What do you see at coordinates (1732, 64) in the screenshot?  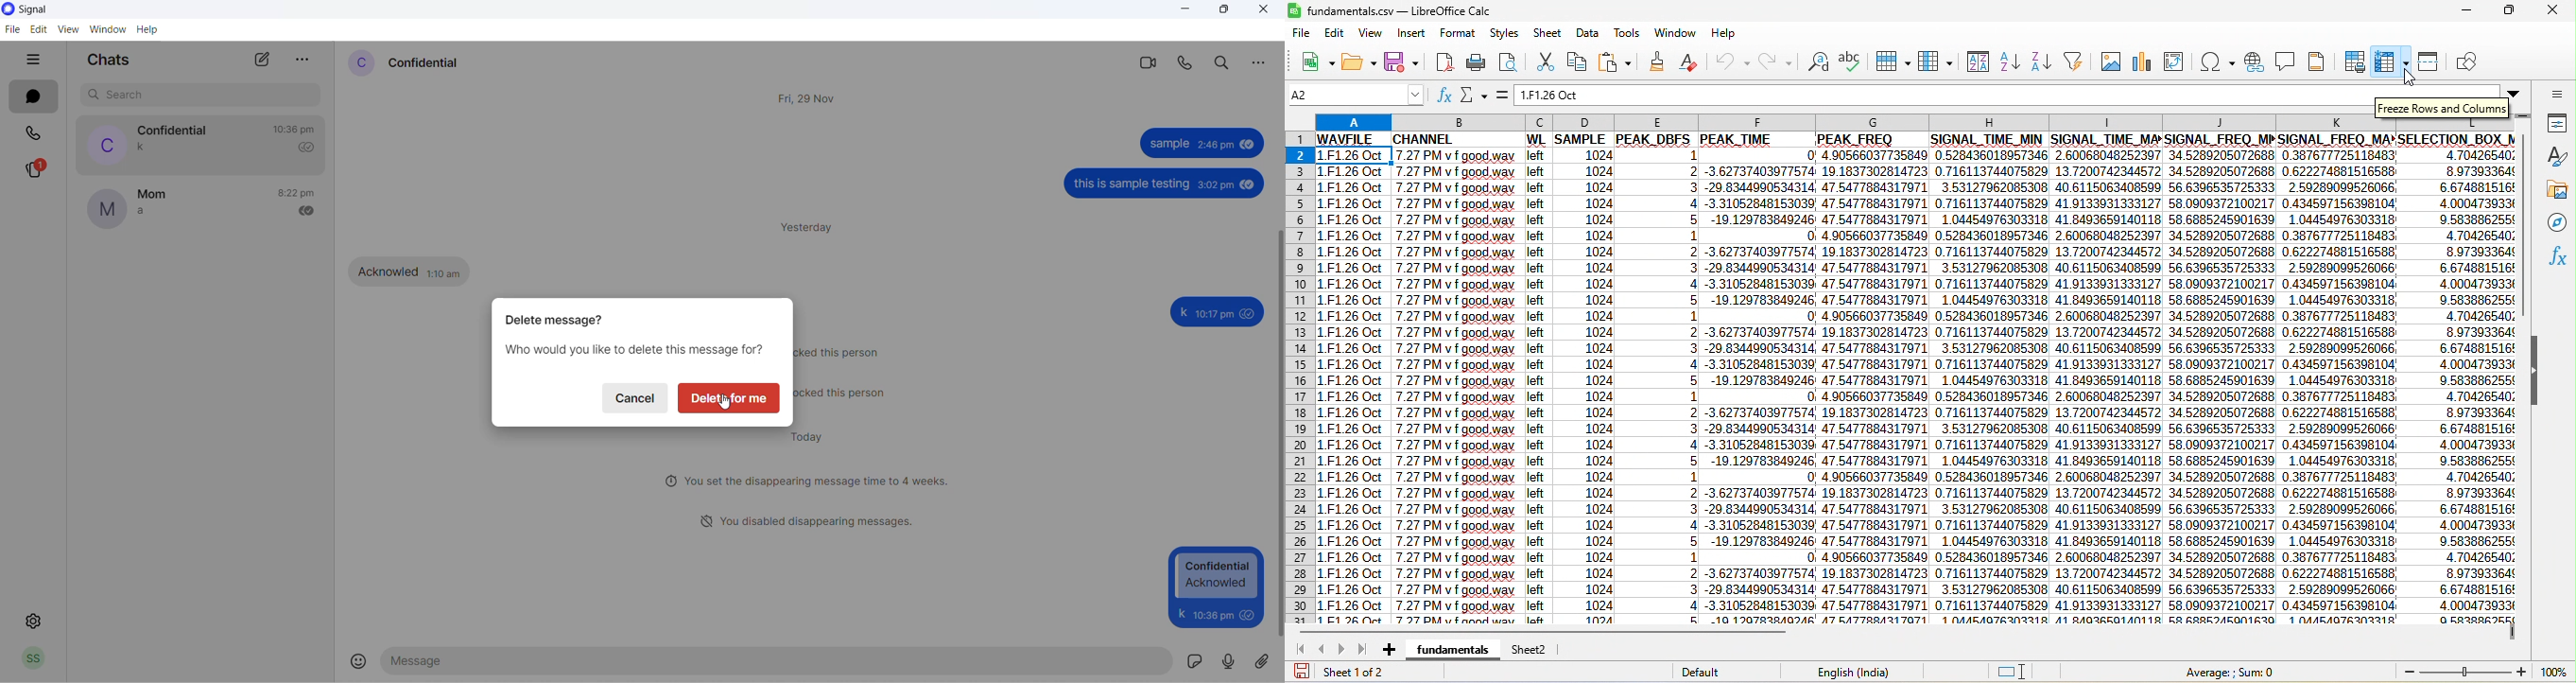 I see `undo` at bounding box center [1732, 64].